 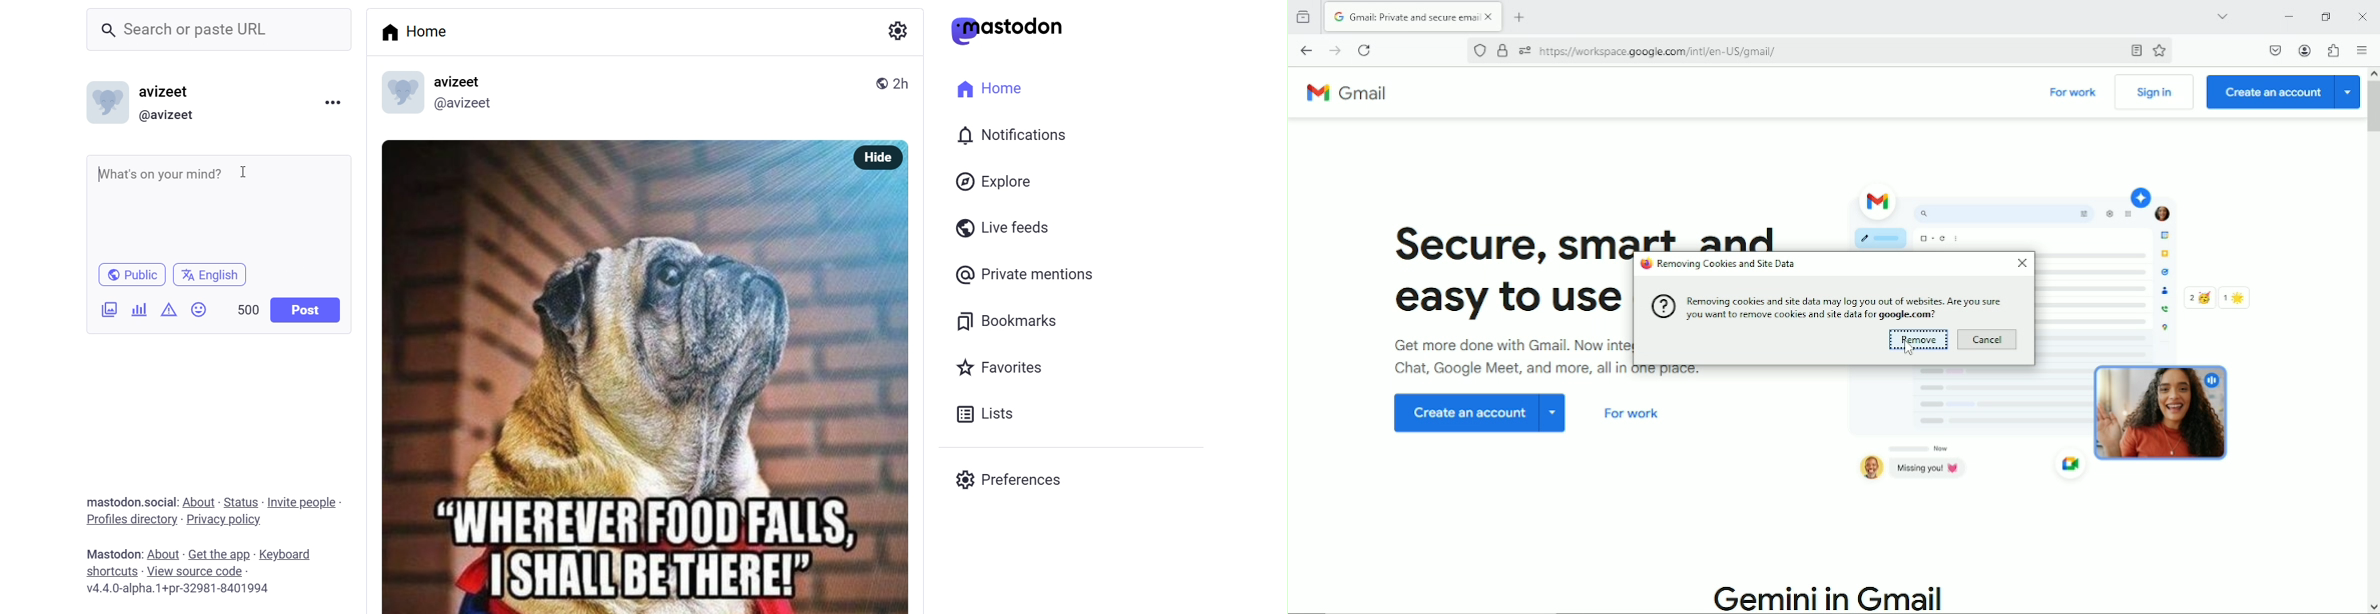 What do you see at coordinates (245, 169) in the screenshot?
I see `cursor` at bounding box center [245, 169].